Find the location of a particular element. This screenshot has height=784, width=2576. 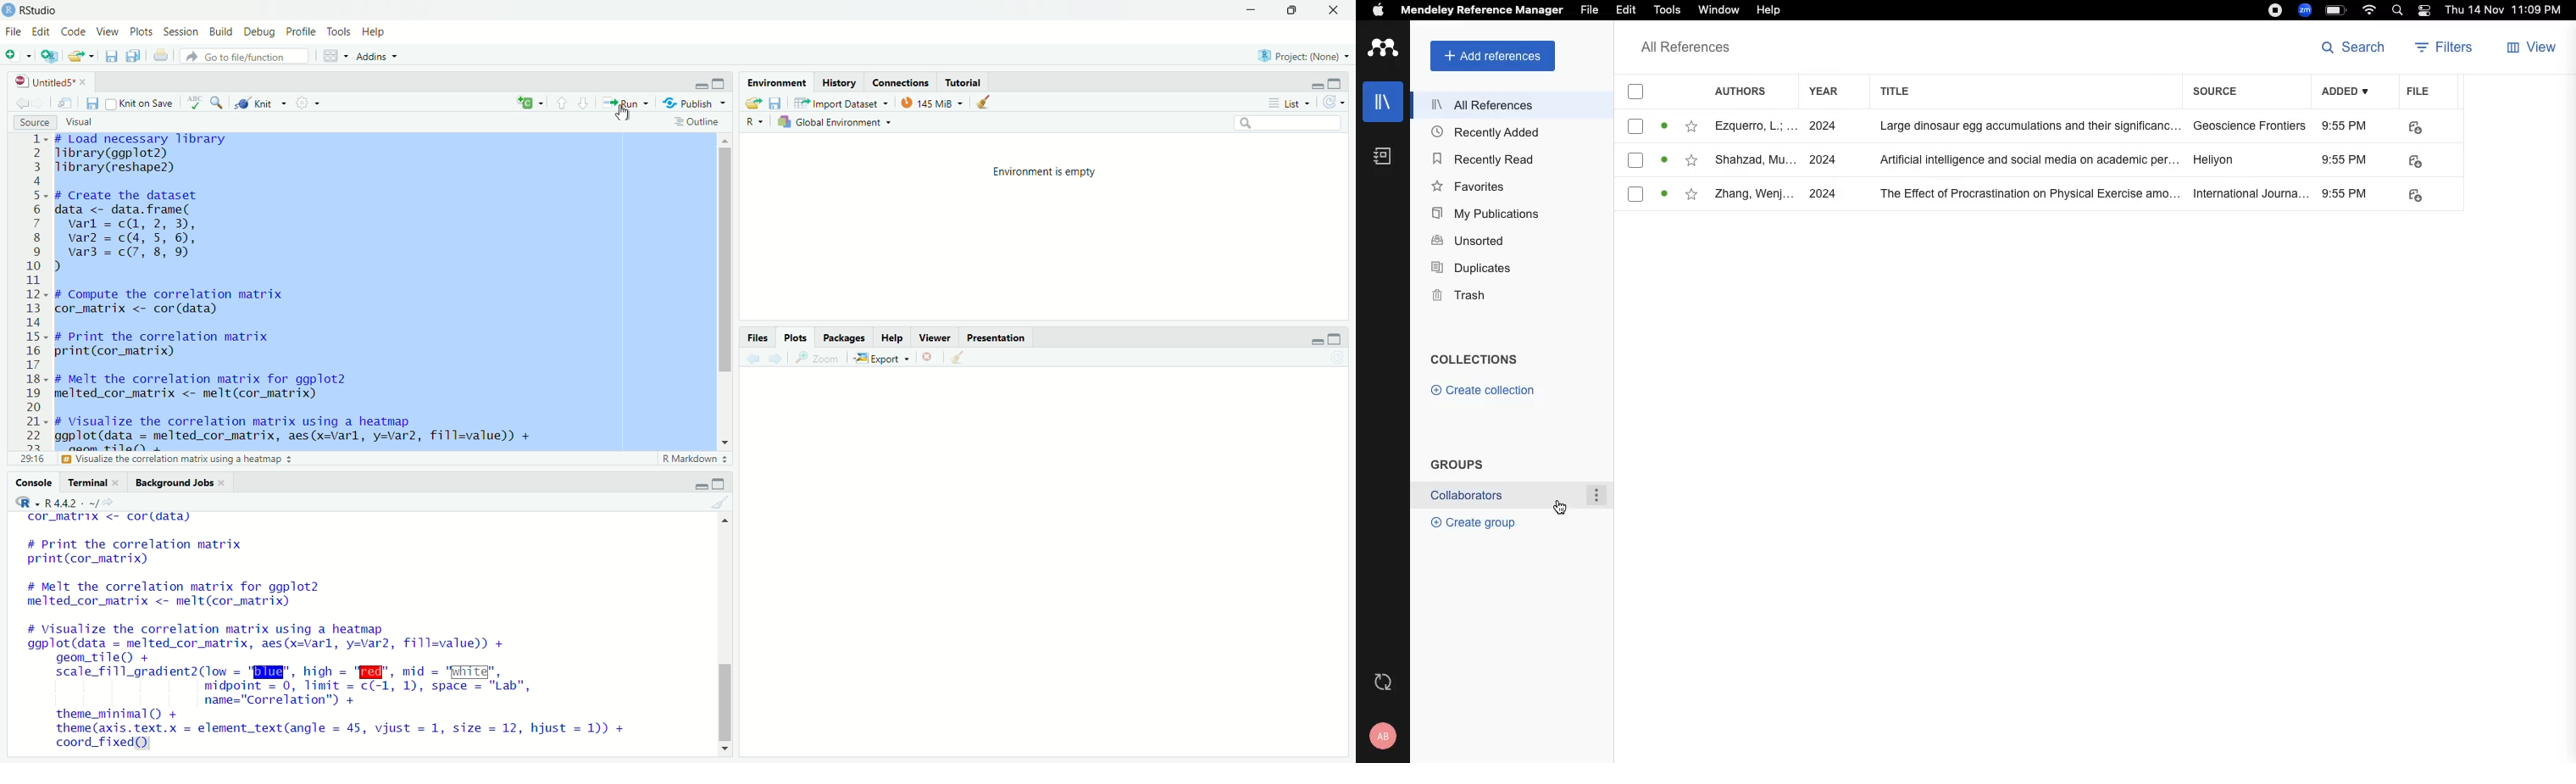

find and replace is located at coordinates (217, 102).